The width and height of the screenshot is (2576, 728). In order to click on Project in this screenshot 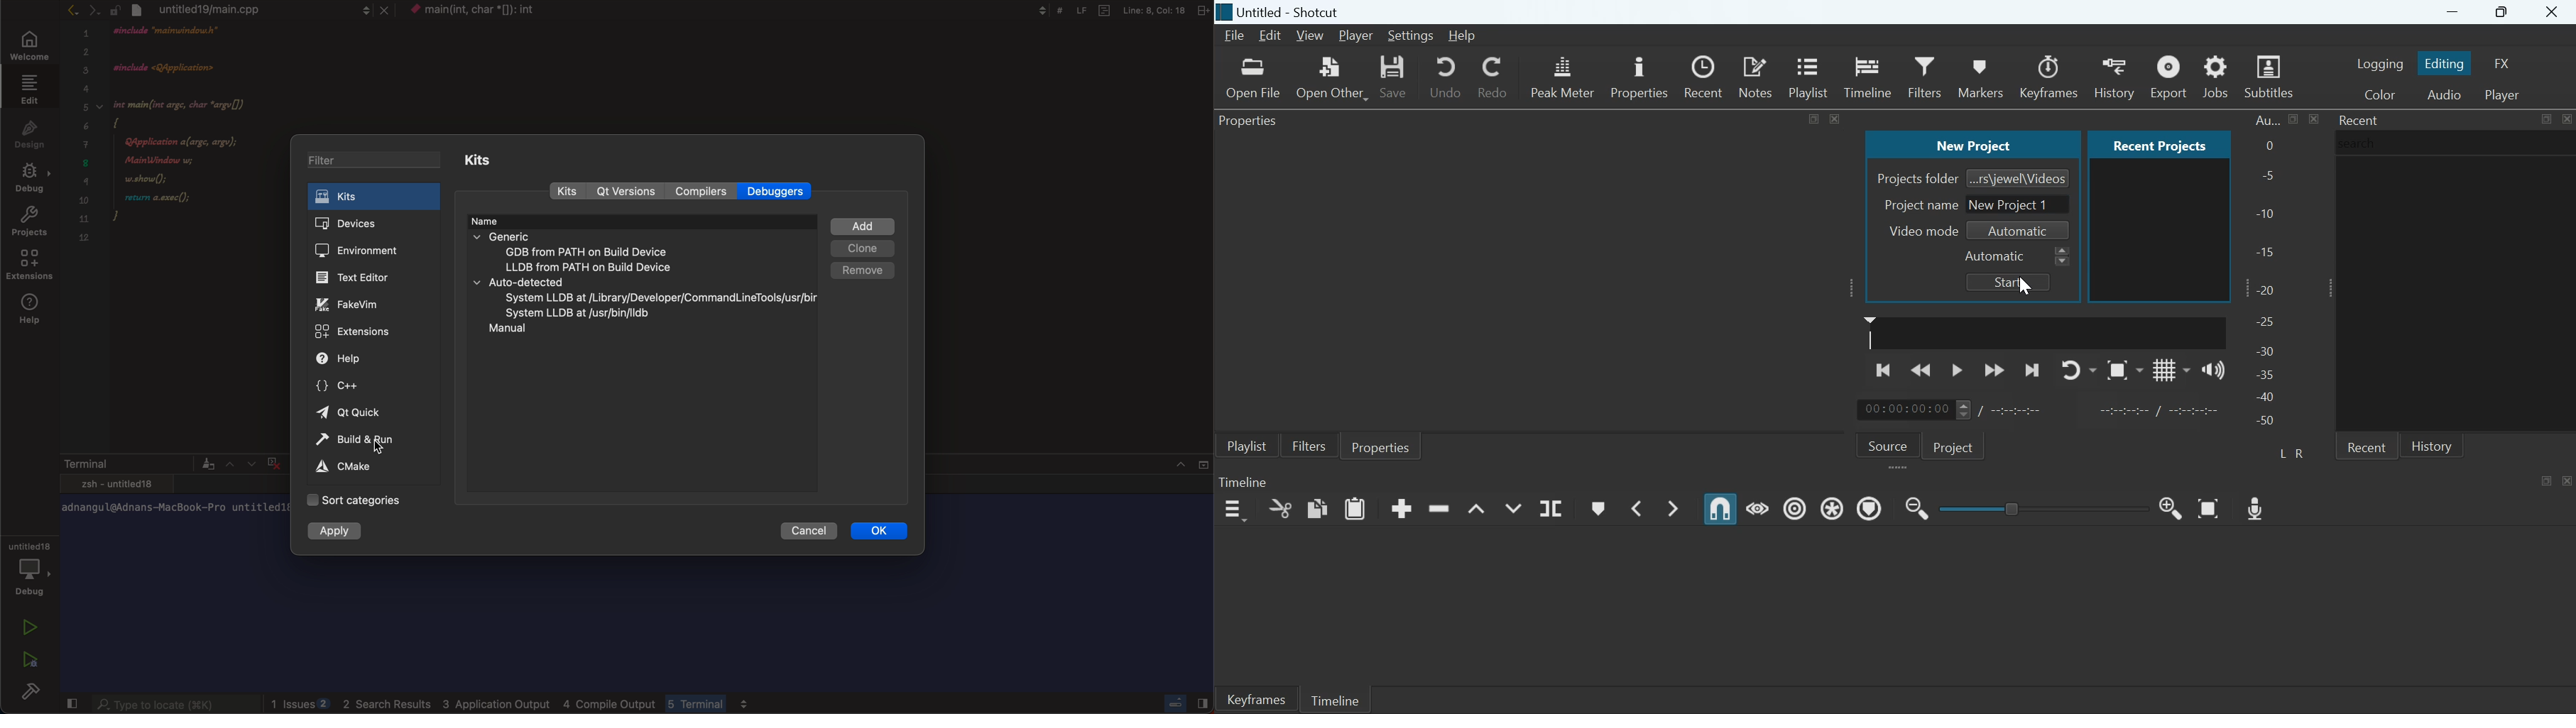, I will do `click(1955, 446)`.